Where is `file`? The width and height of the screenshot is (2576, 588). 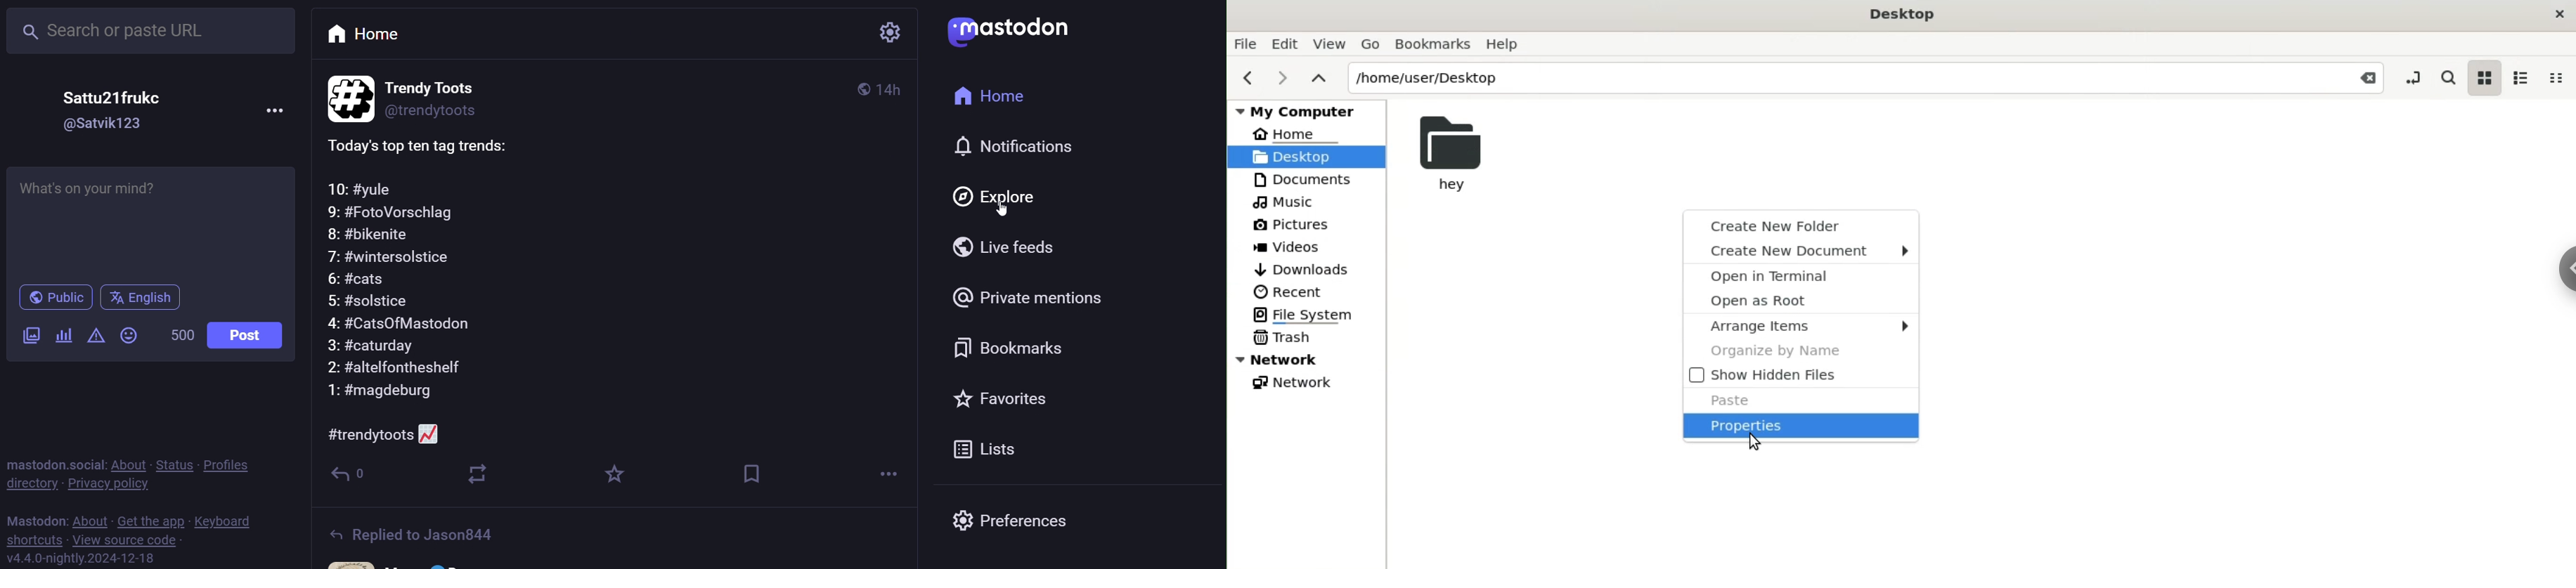
file is located at coordinates (1248, 42).